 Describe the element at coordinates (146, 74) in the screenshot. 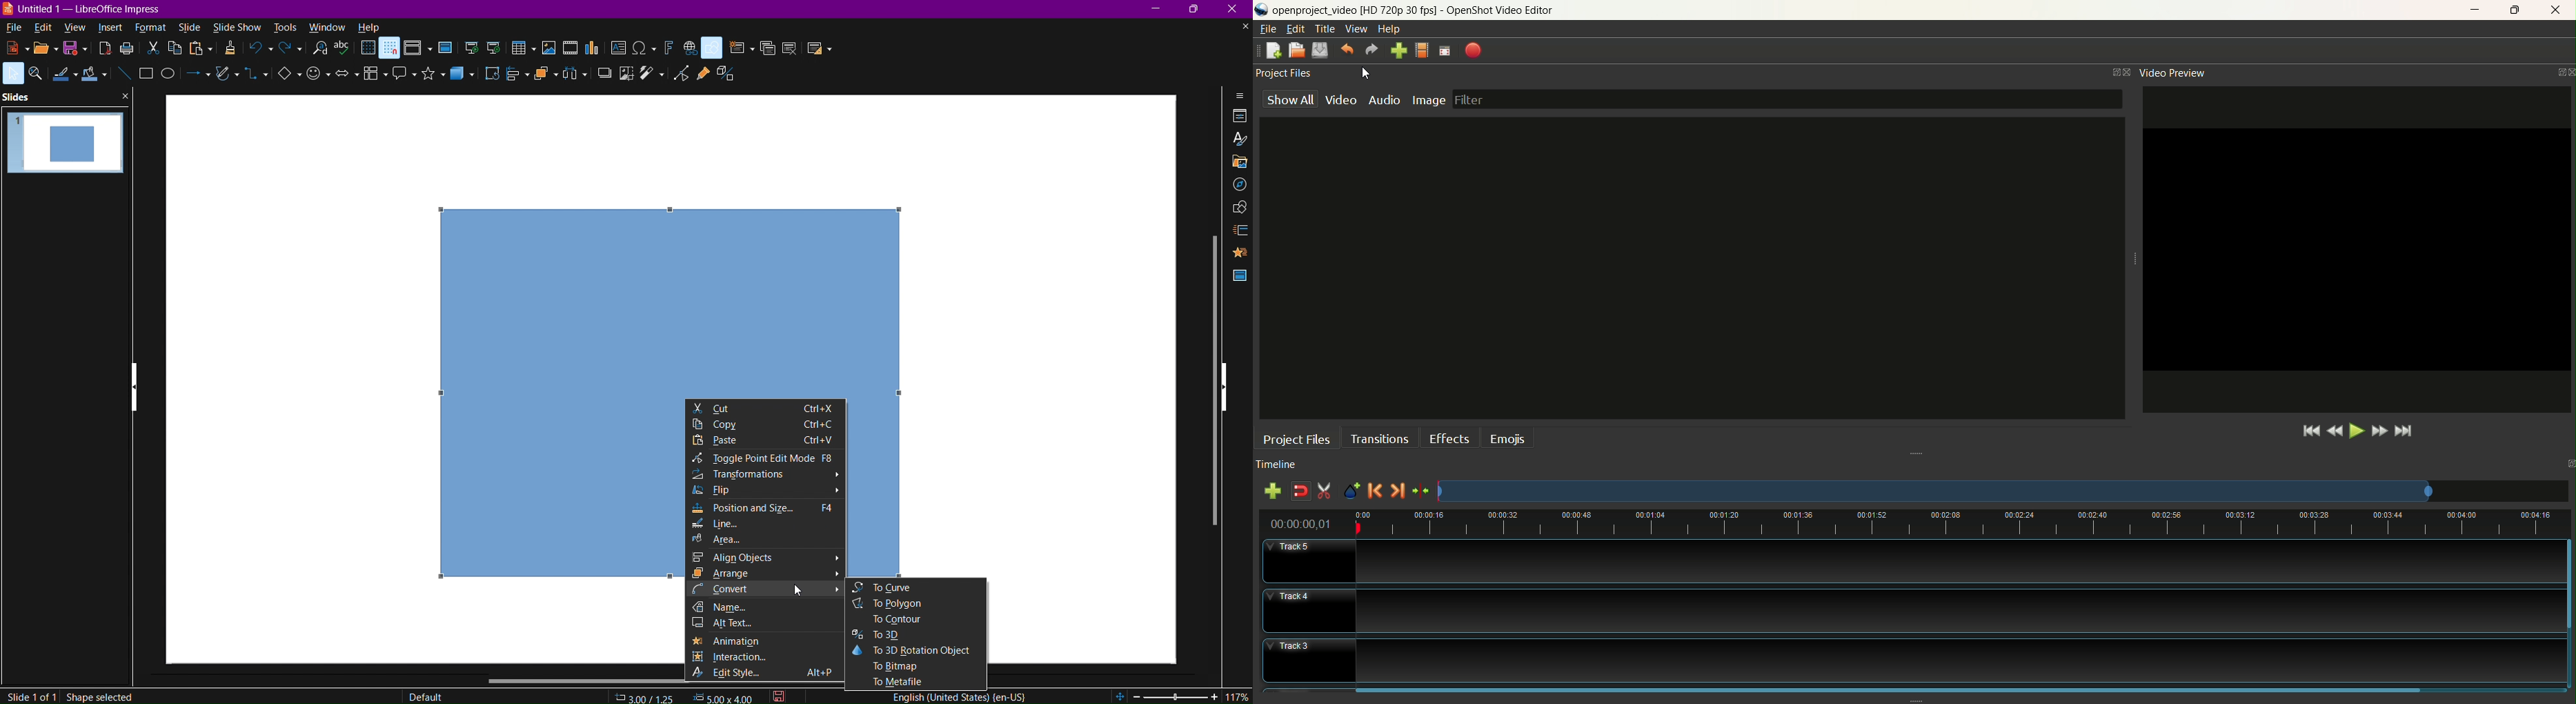

I see `Rectangle` at that location.